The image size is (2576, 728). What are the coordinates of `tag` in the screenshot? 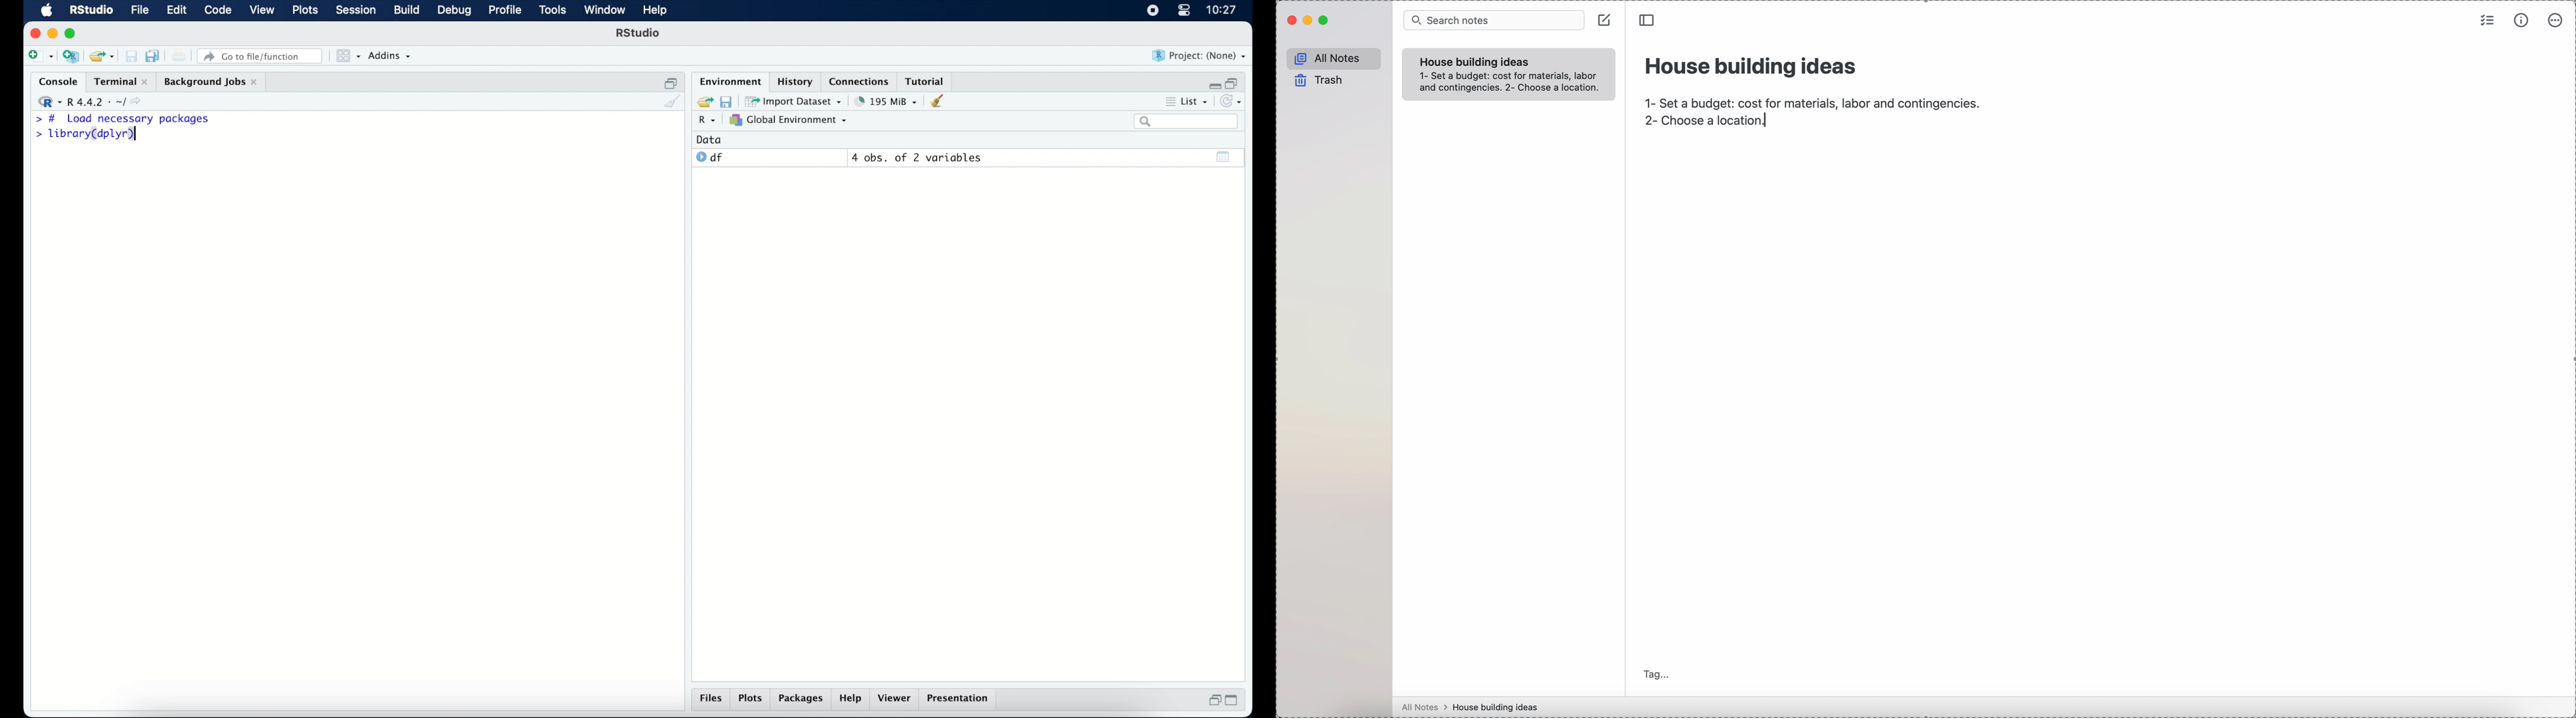 It's located at (1658, 673).